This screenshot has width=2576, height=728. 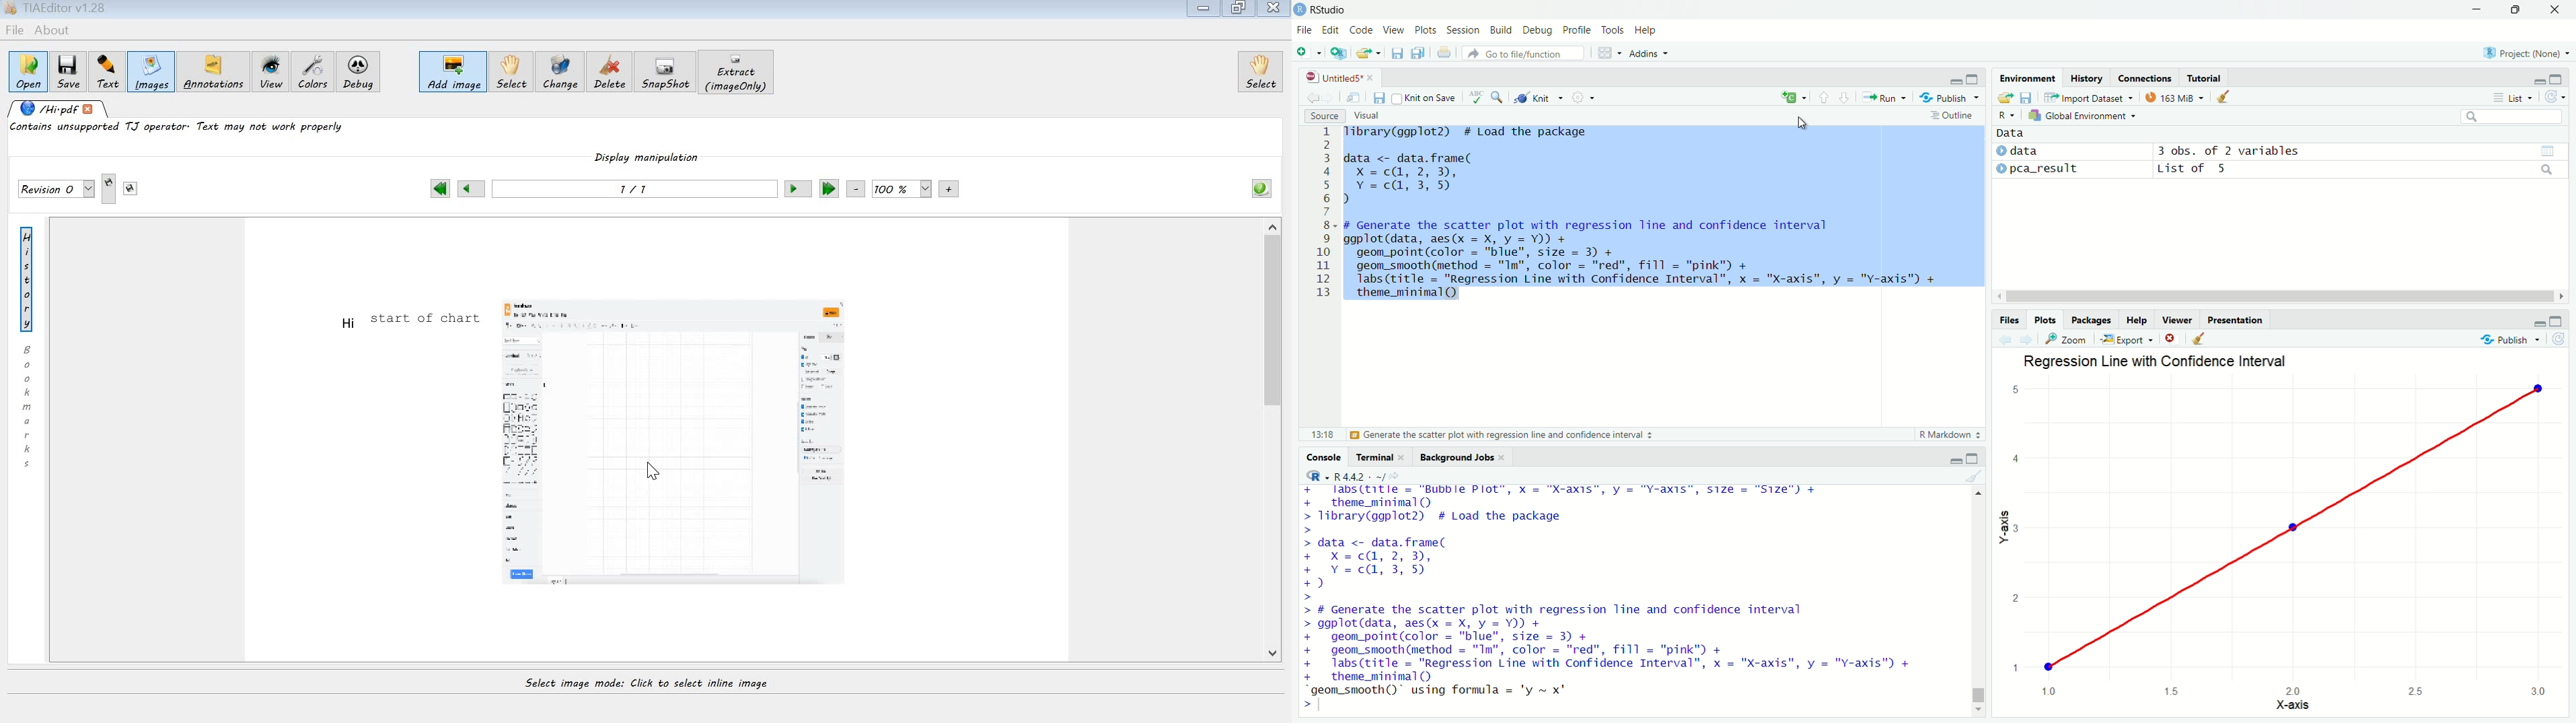 I want to click on 13:18, so click(x=1322, y=434).